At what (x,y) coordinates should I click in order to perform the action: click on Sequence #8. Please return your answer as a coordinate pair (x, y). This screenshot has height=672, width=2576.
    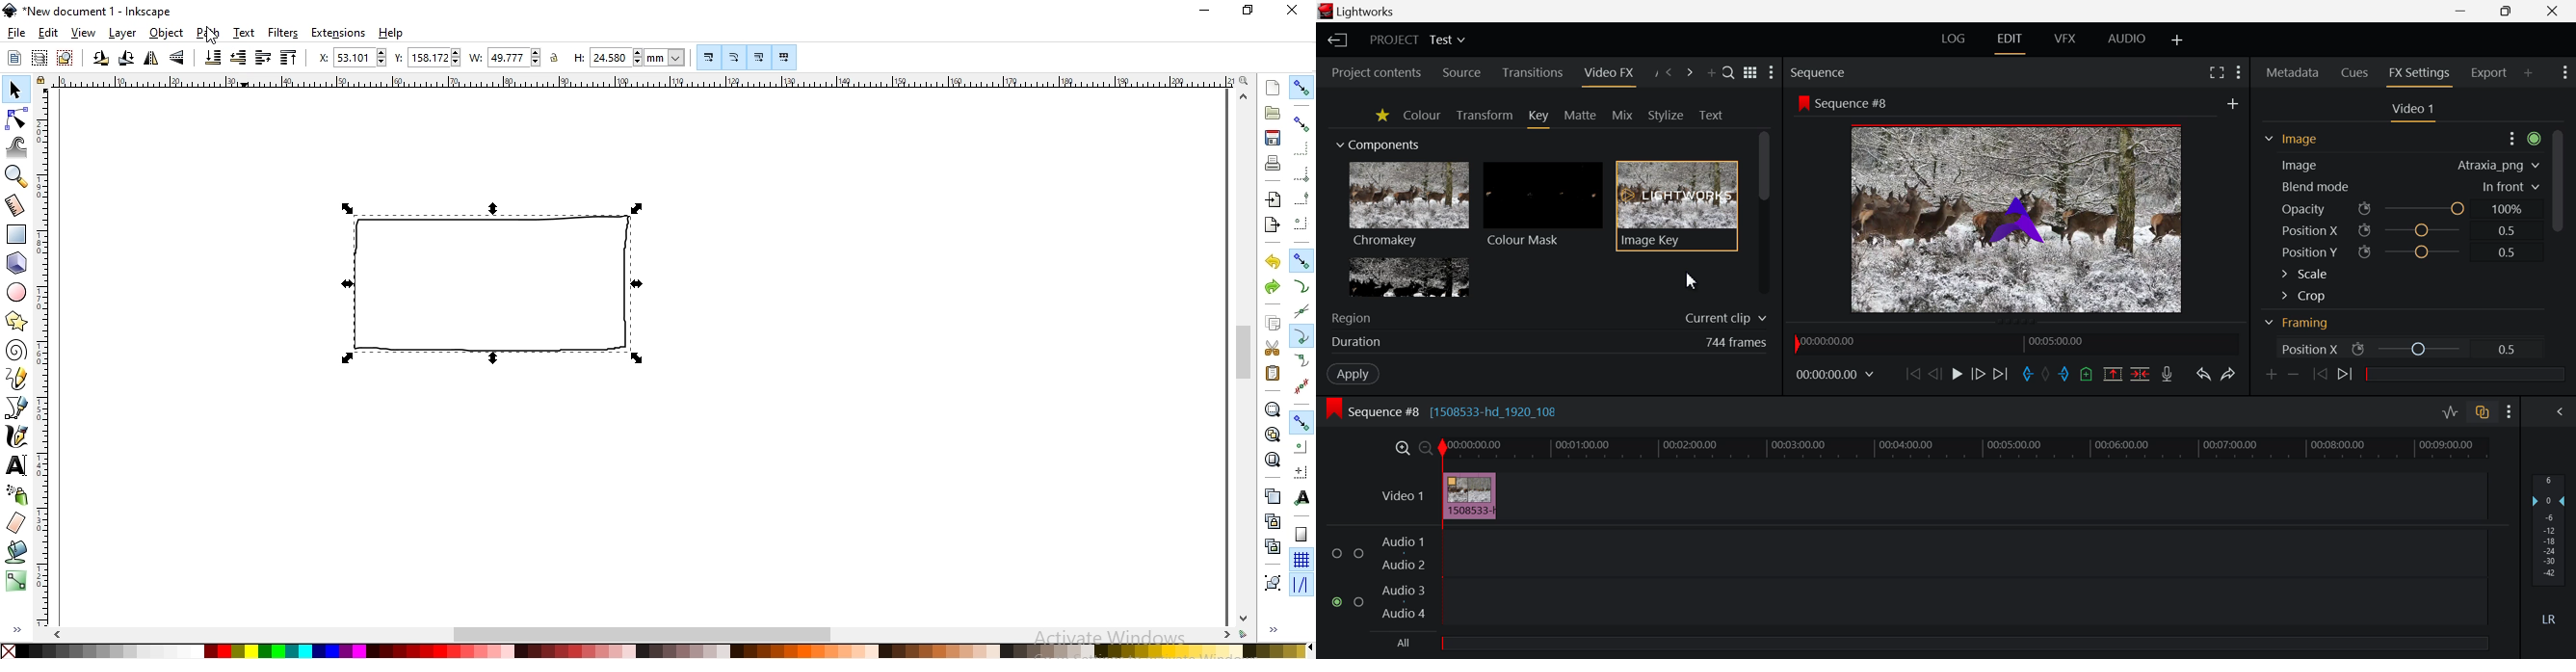
    Looking at the image, I should click on (1854, 103).